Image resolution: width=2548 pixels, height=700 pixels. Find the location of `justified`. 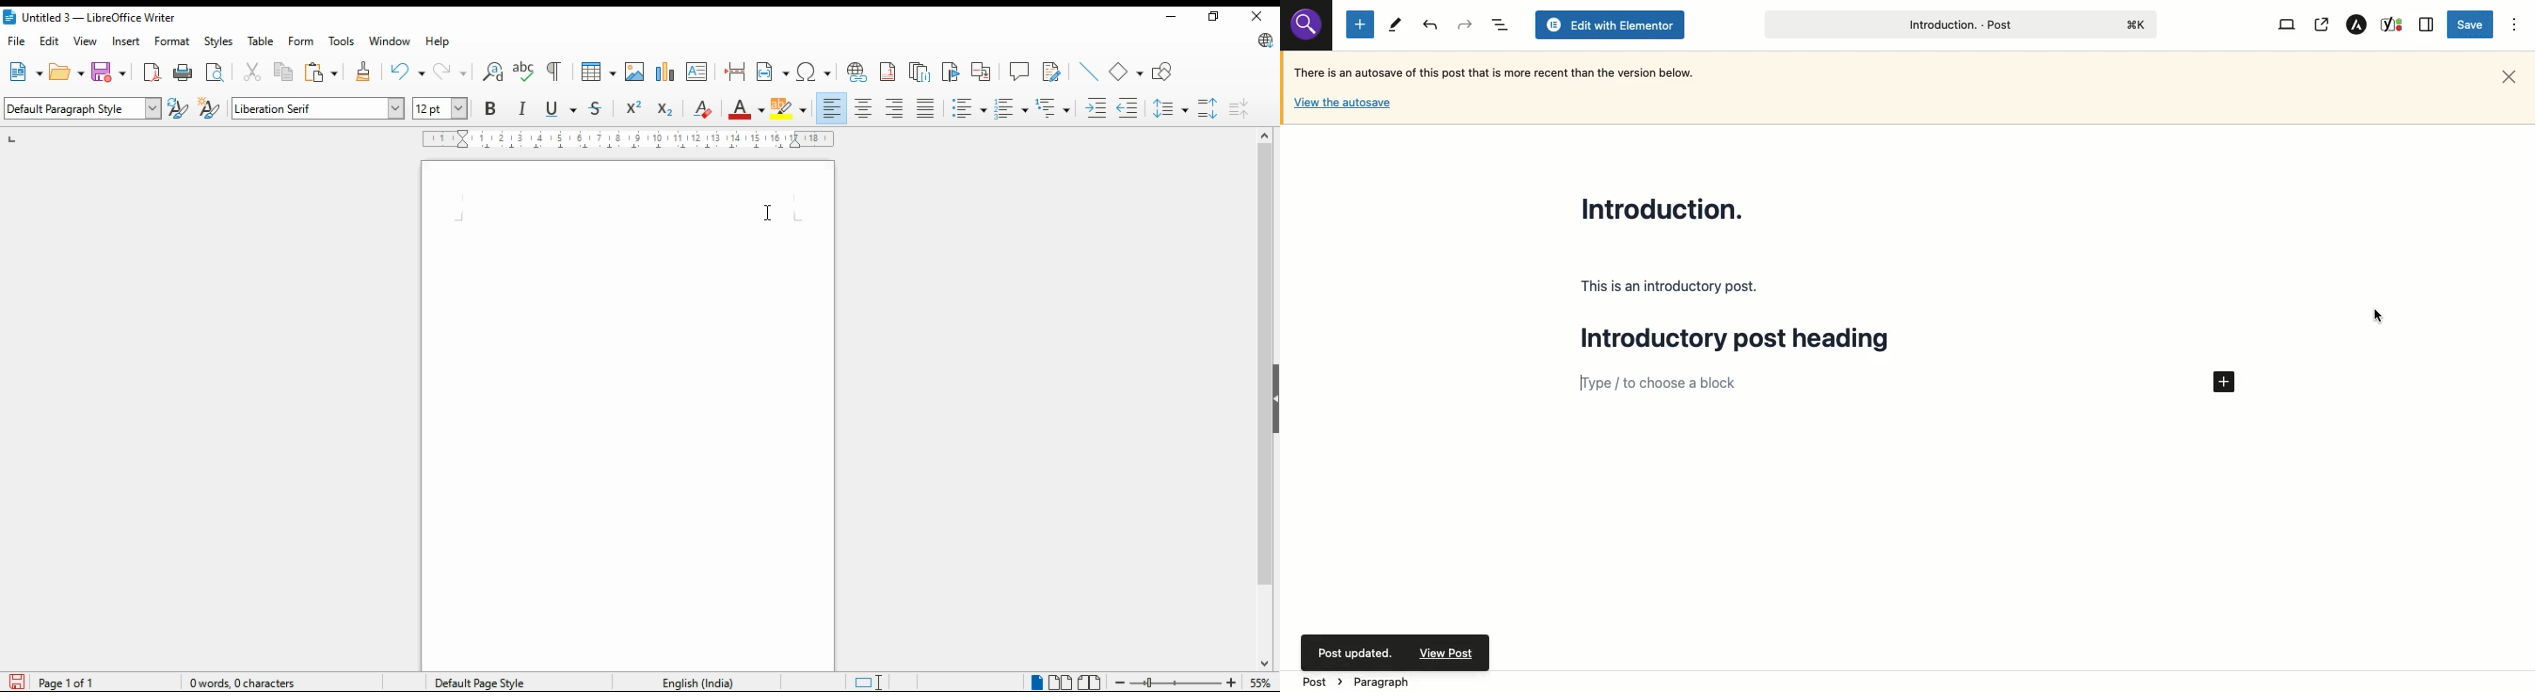

justified is located at coordinates (925, 109).